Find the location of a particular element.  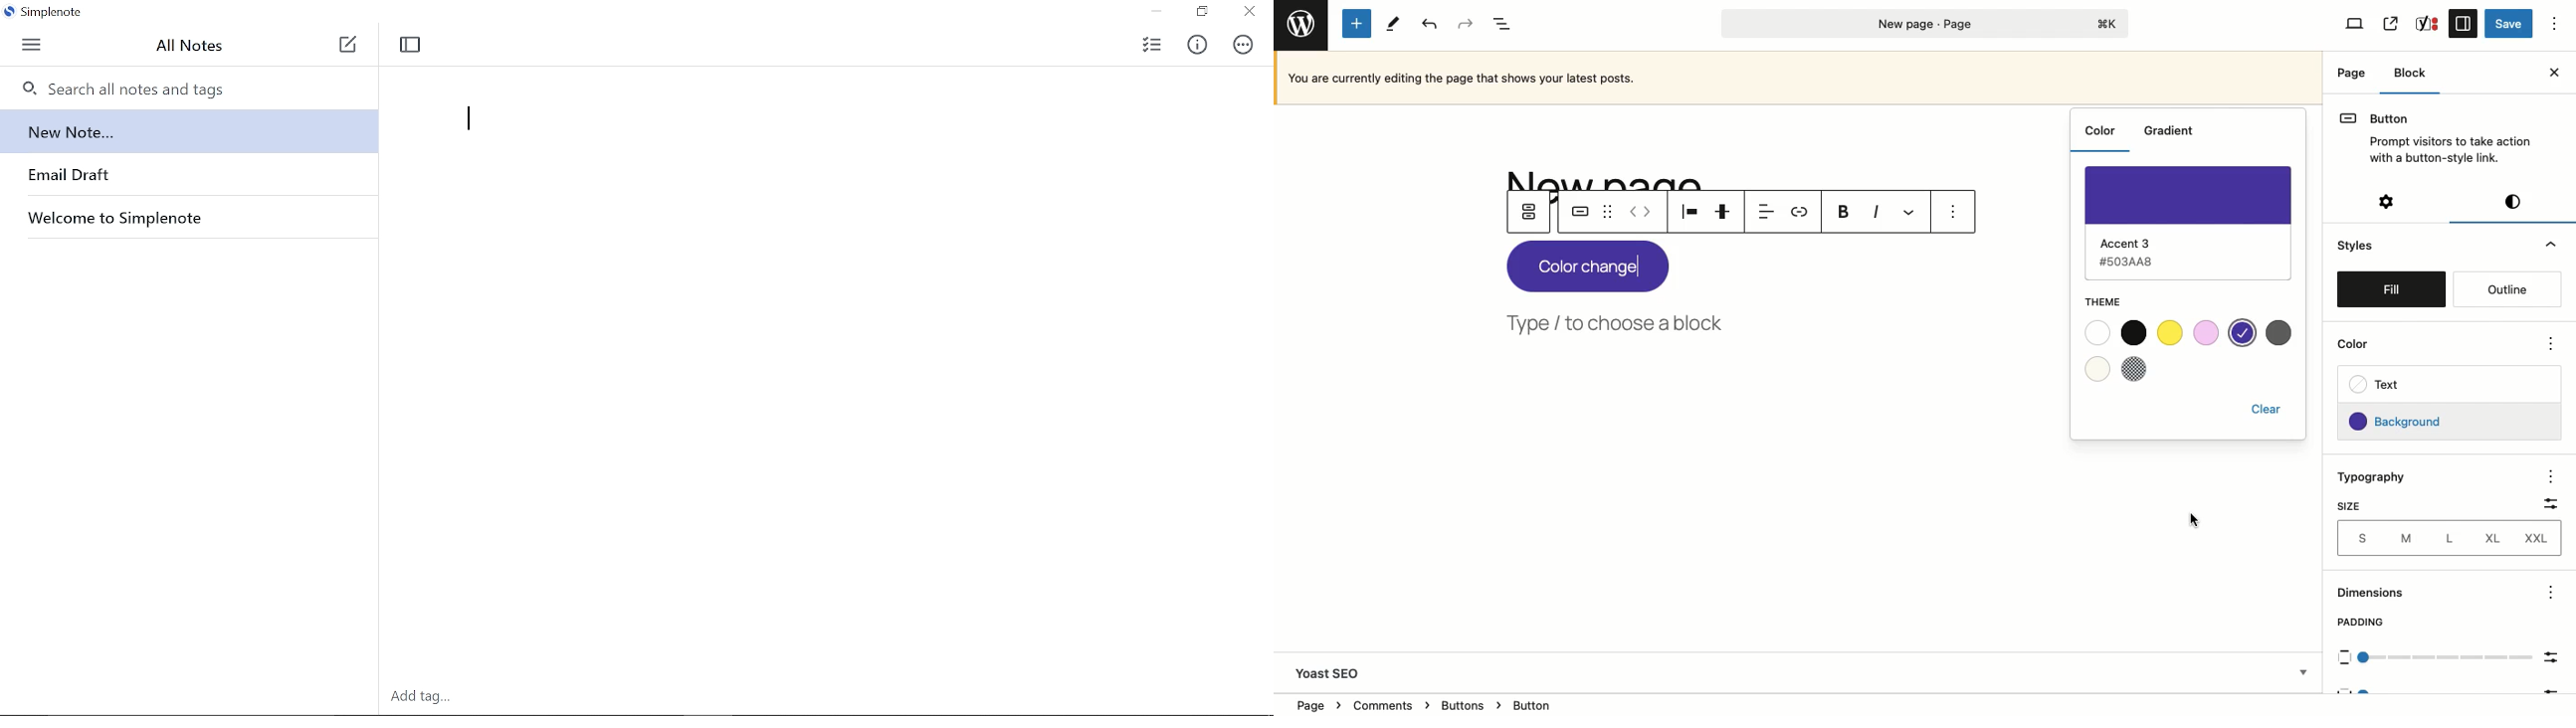

Options is located at coordinates (1953, 213).